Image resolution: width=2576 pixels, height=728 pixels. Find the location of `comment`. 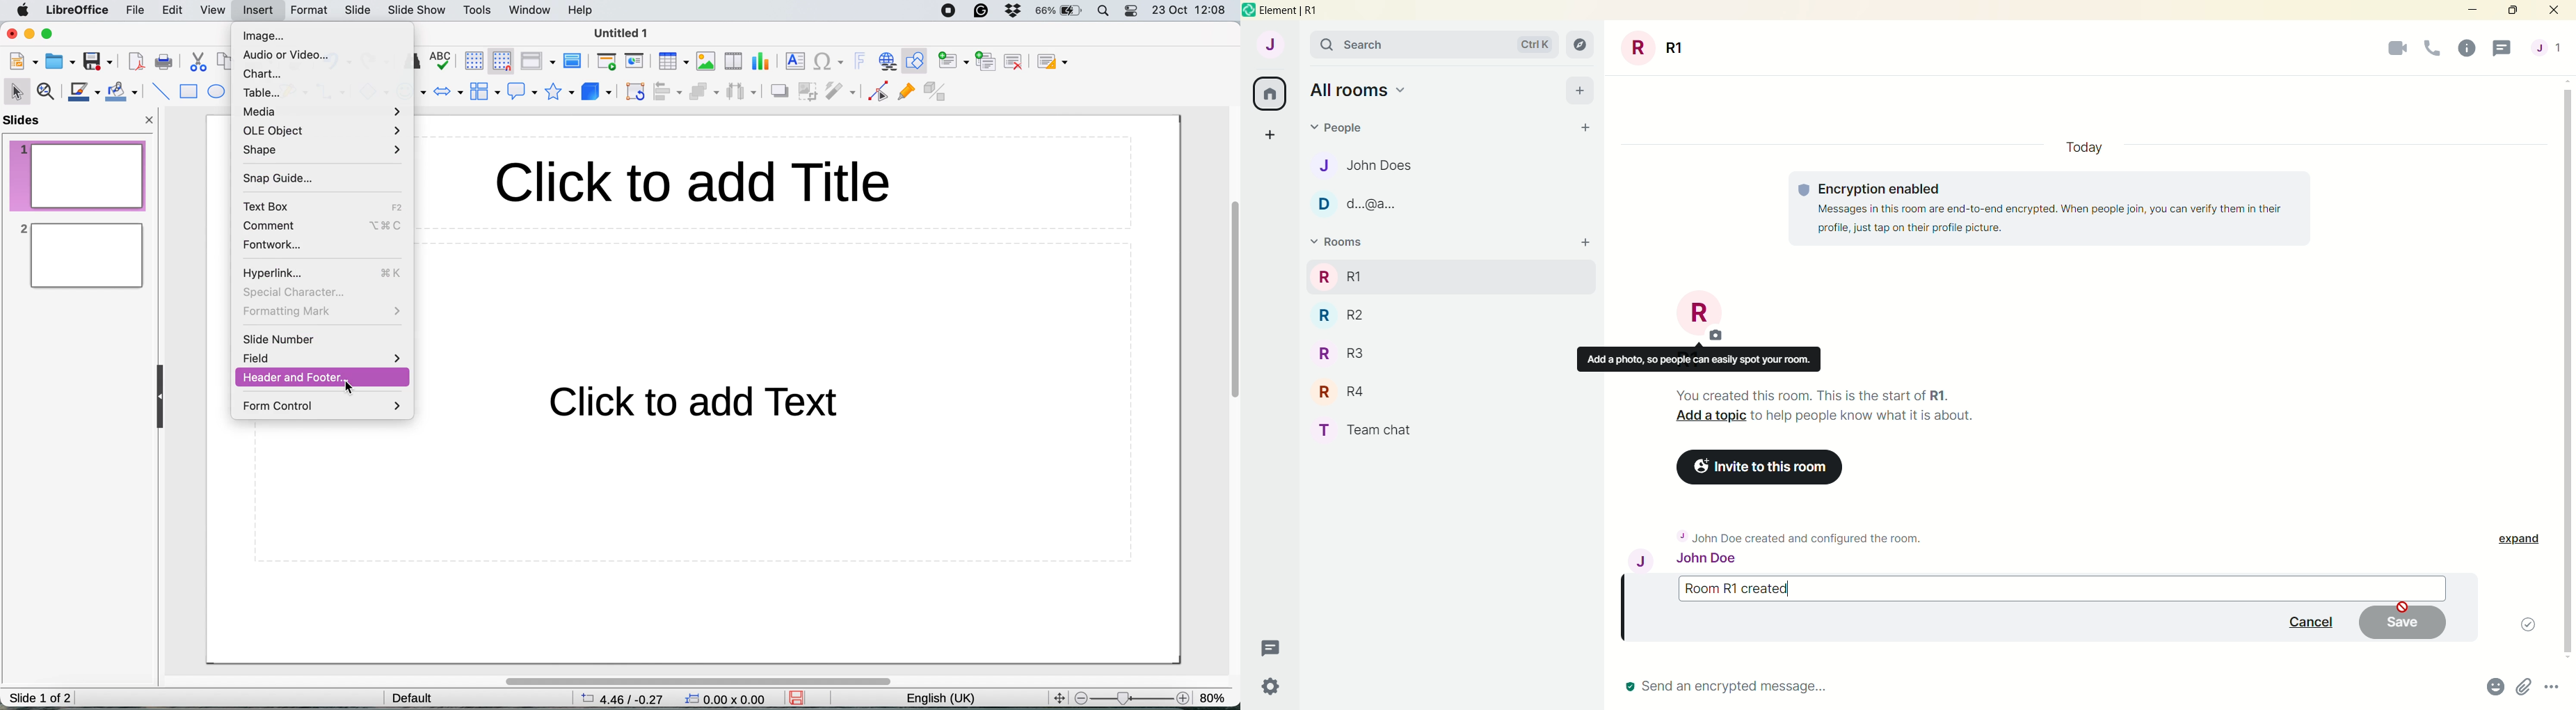

comment is located at coordinates (278, 225).